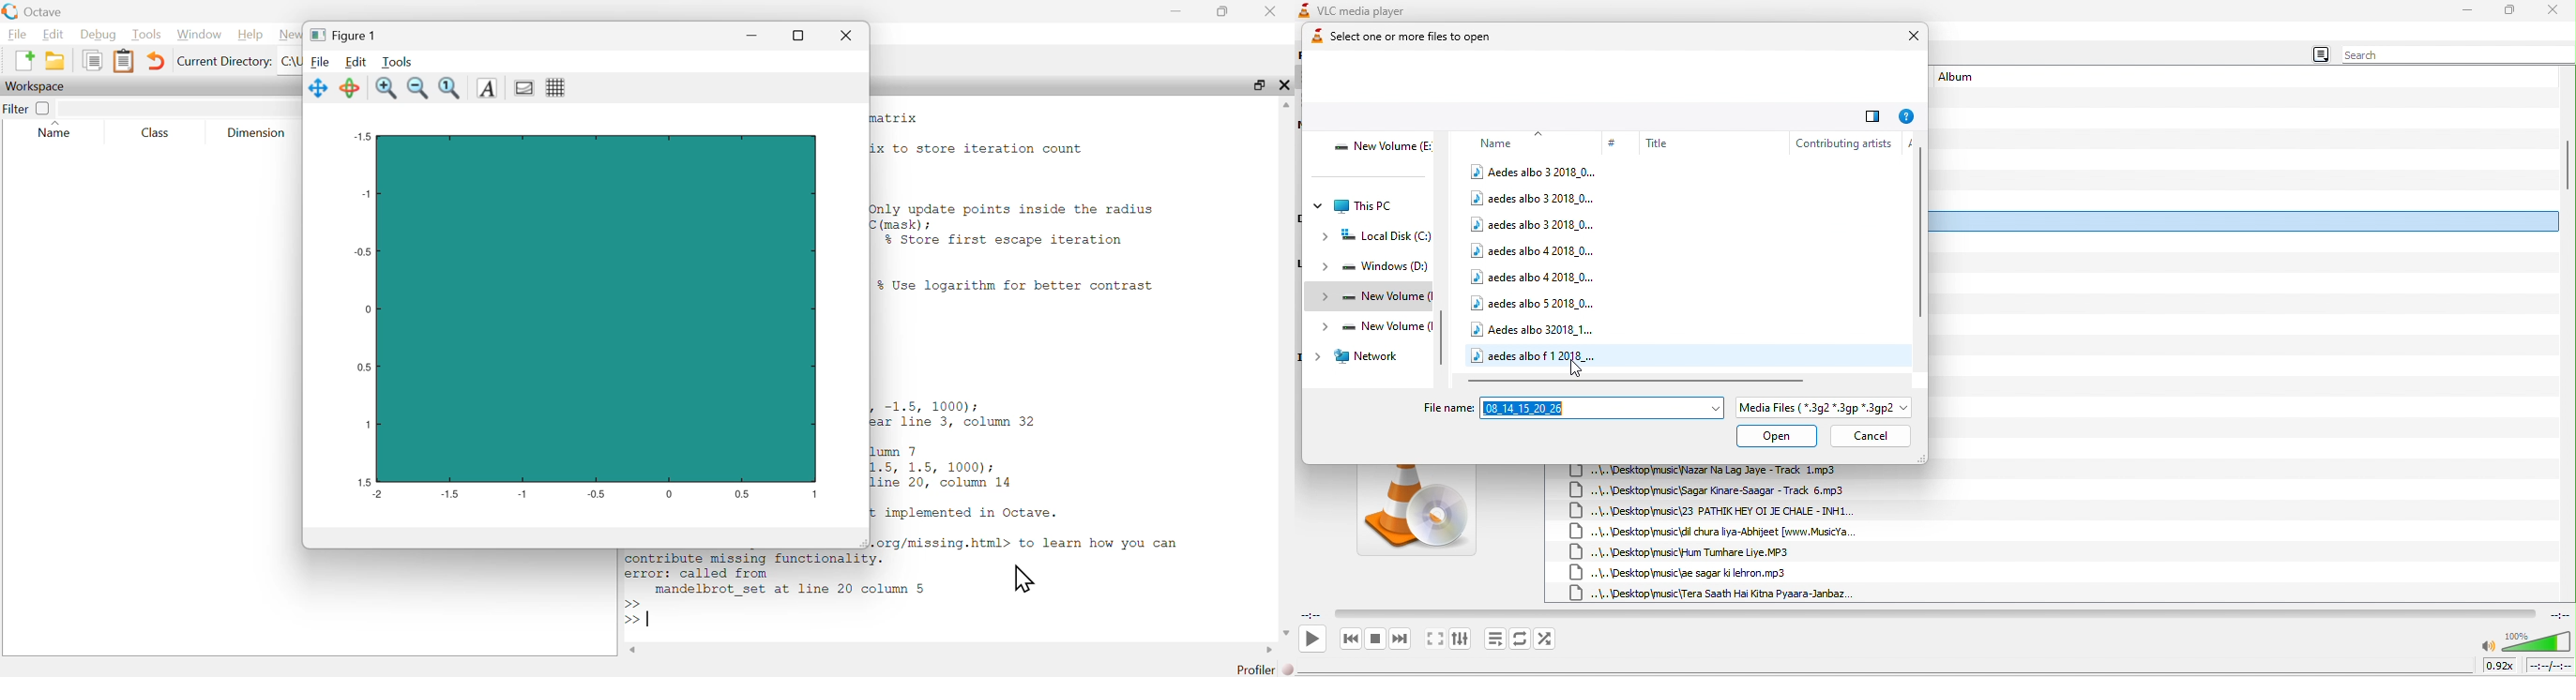  I want to click on Media Files ( *.3g2 *.3gp *.3gp2, so click(1825, 408).